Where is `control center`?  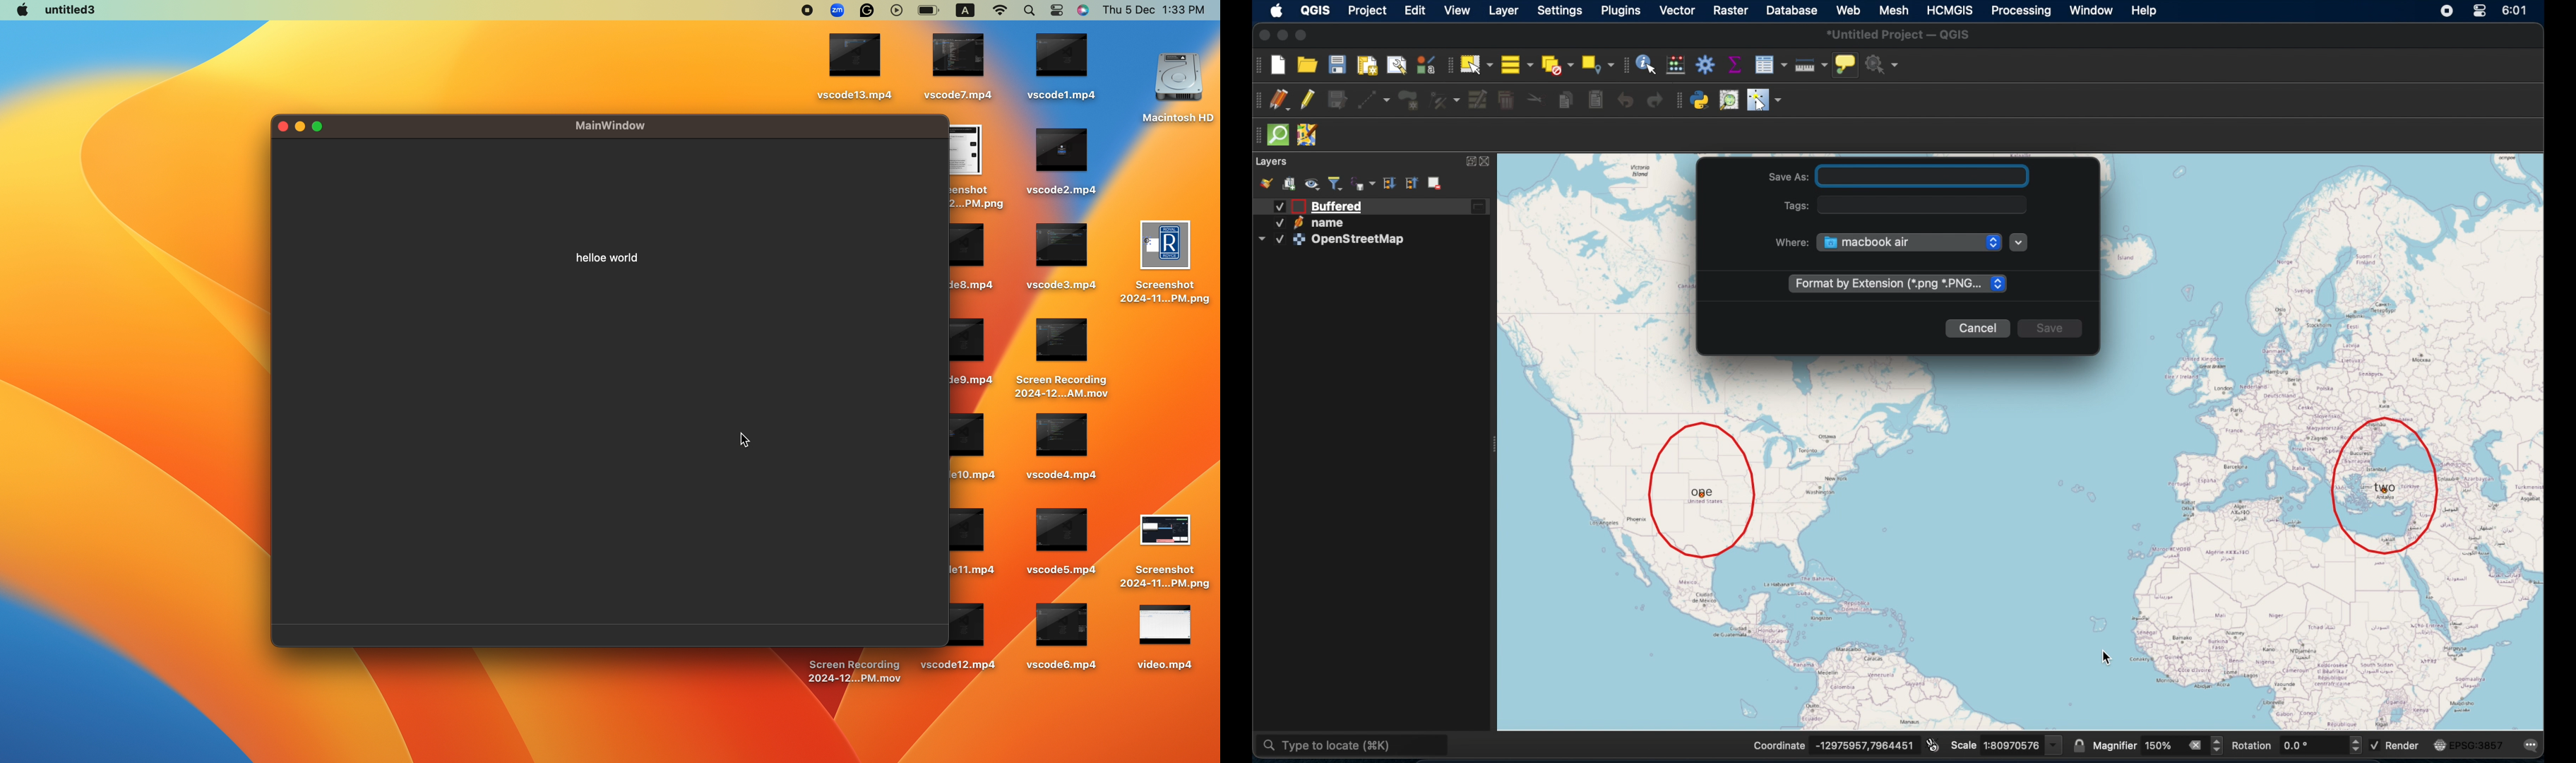 control center is located at coordinates (2446, 10).